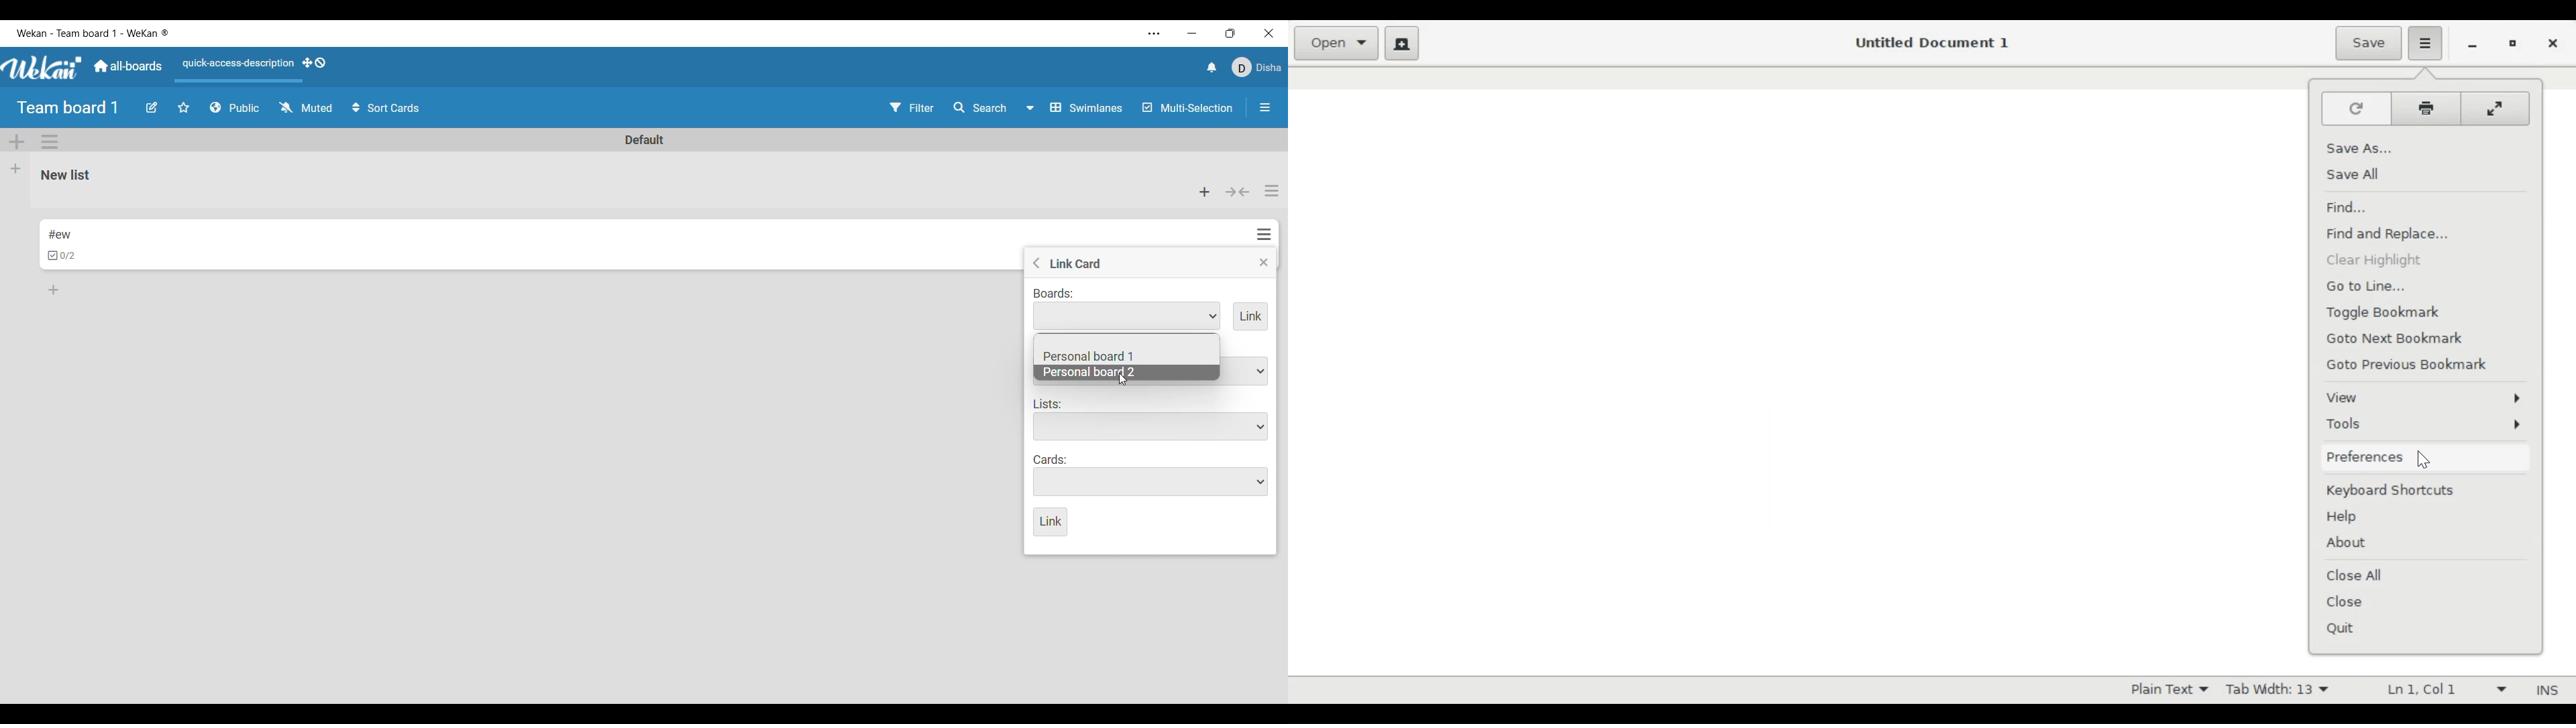 The image size is (2576, 728). Describe the element at coordinates (305, 107) in the screenshot. I see `Change watch options` at that location.